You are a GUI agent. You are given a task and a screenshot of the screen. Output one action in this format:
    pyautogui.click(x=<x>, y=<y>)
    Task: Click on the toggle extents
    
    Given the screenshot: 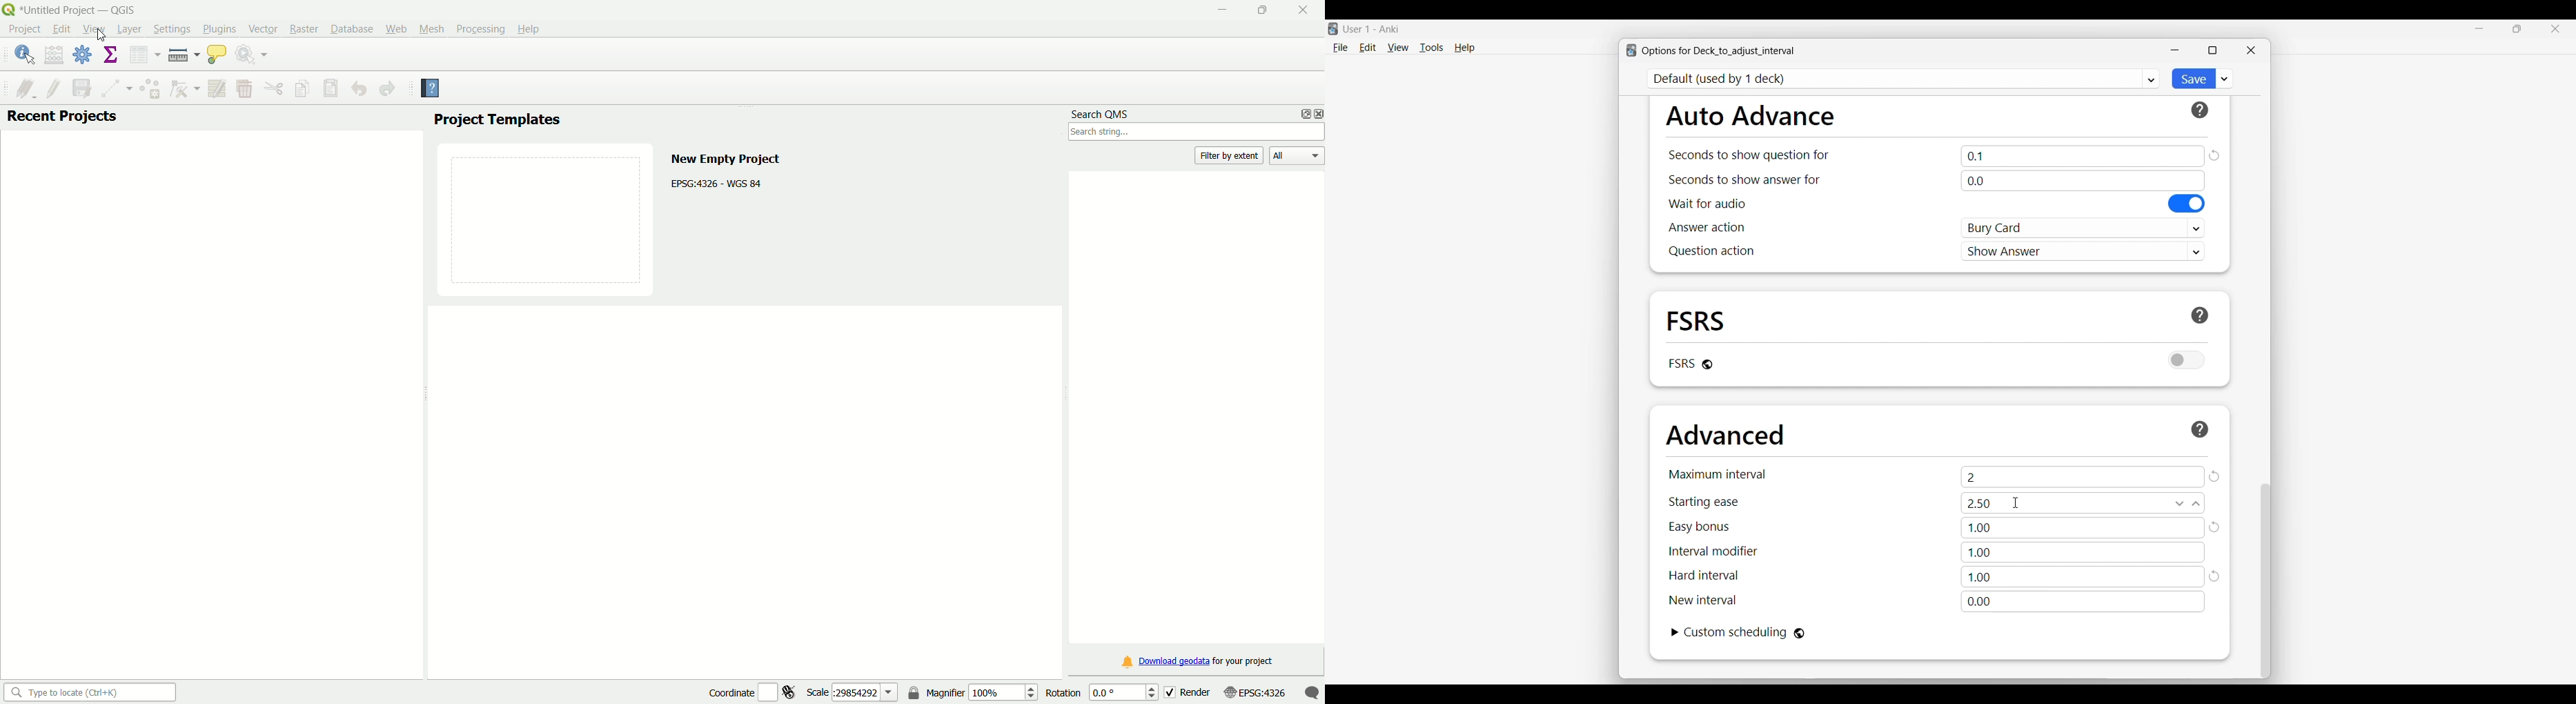 What is the action you would take?
    pyautogui.click(x=792, y=692)
    